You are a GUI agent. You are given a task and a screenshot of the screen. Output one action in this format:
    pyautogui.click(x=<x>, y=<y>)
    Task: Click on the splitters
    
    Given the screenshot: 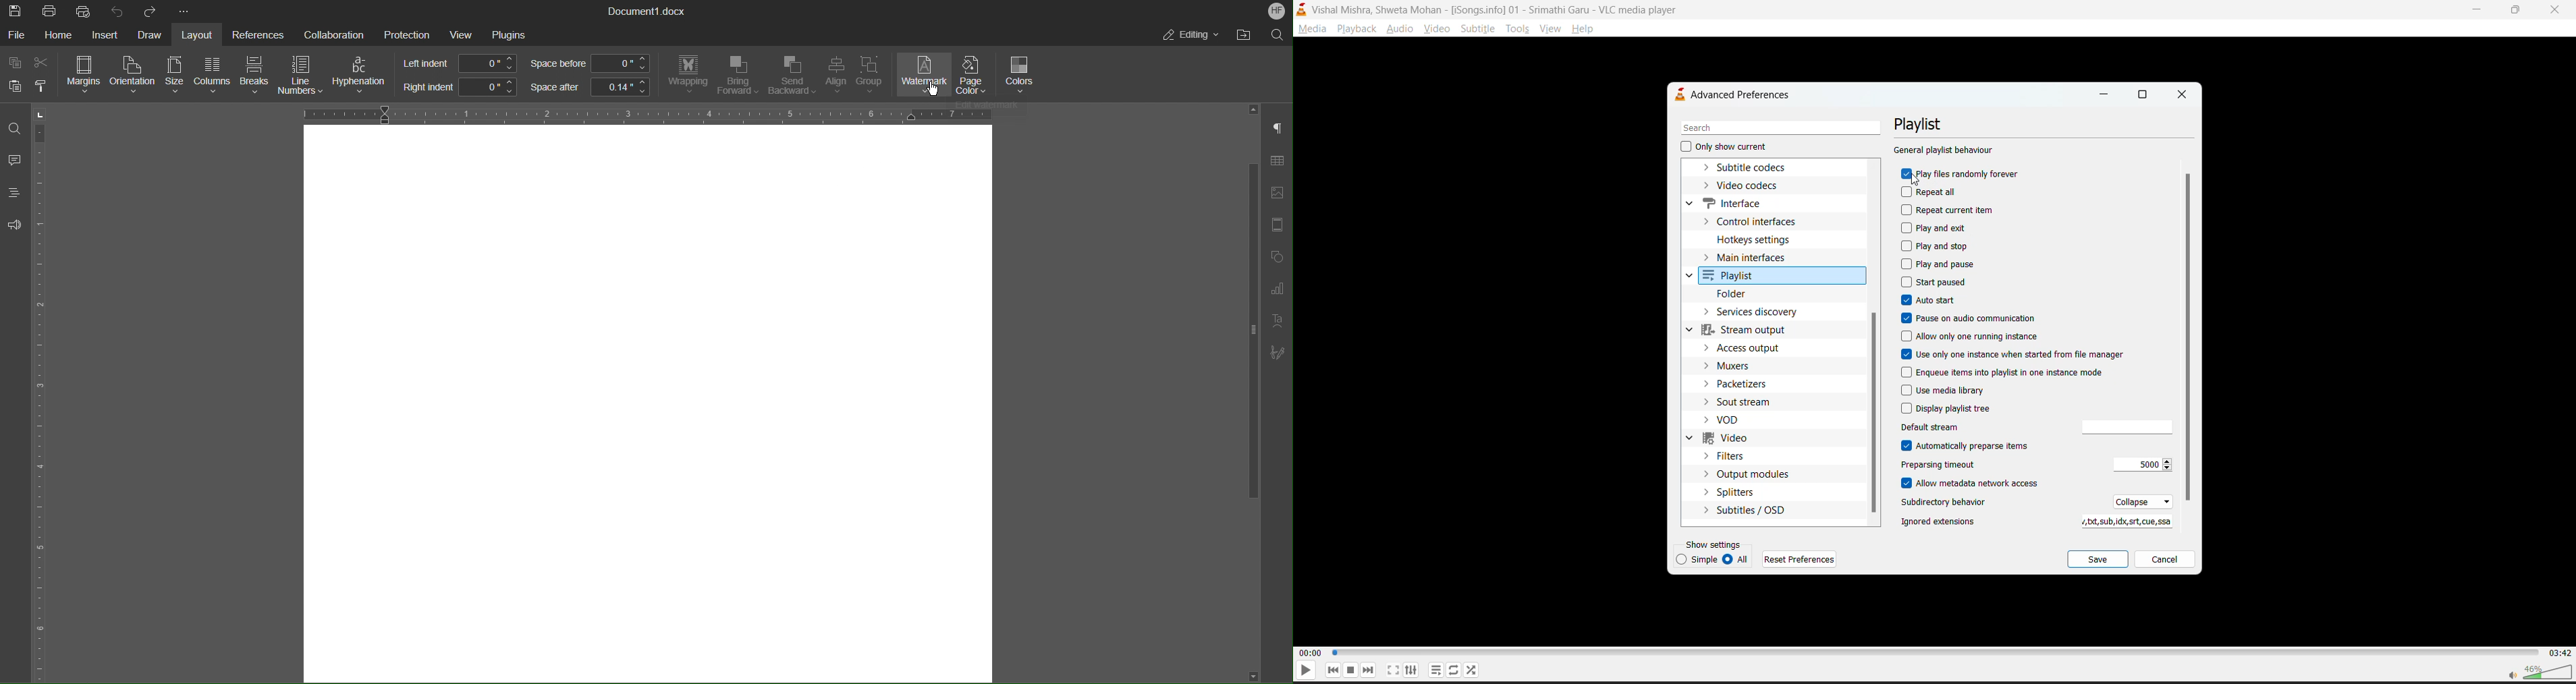 What is the action you would take?
    pyautogui.click(x=1732, y=492)
    